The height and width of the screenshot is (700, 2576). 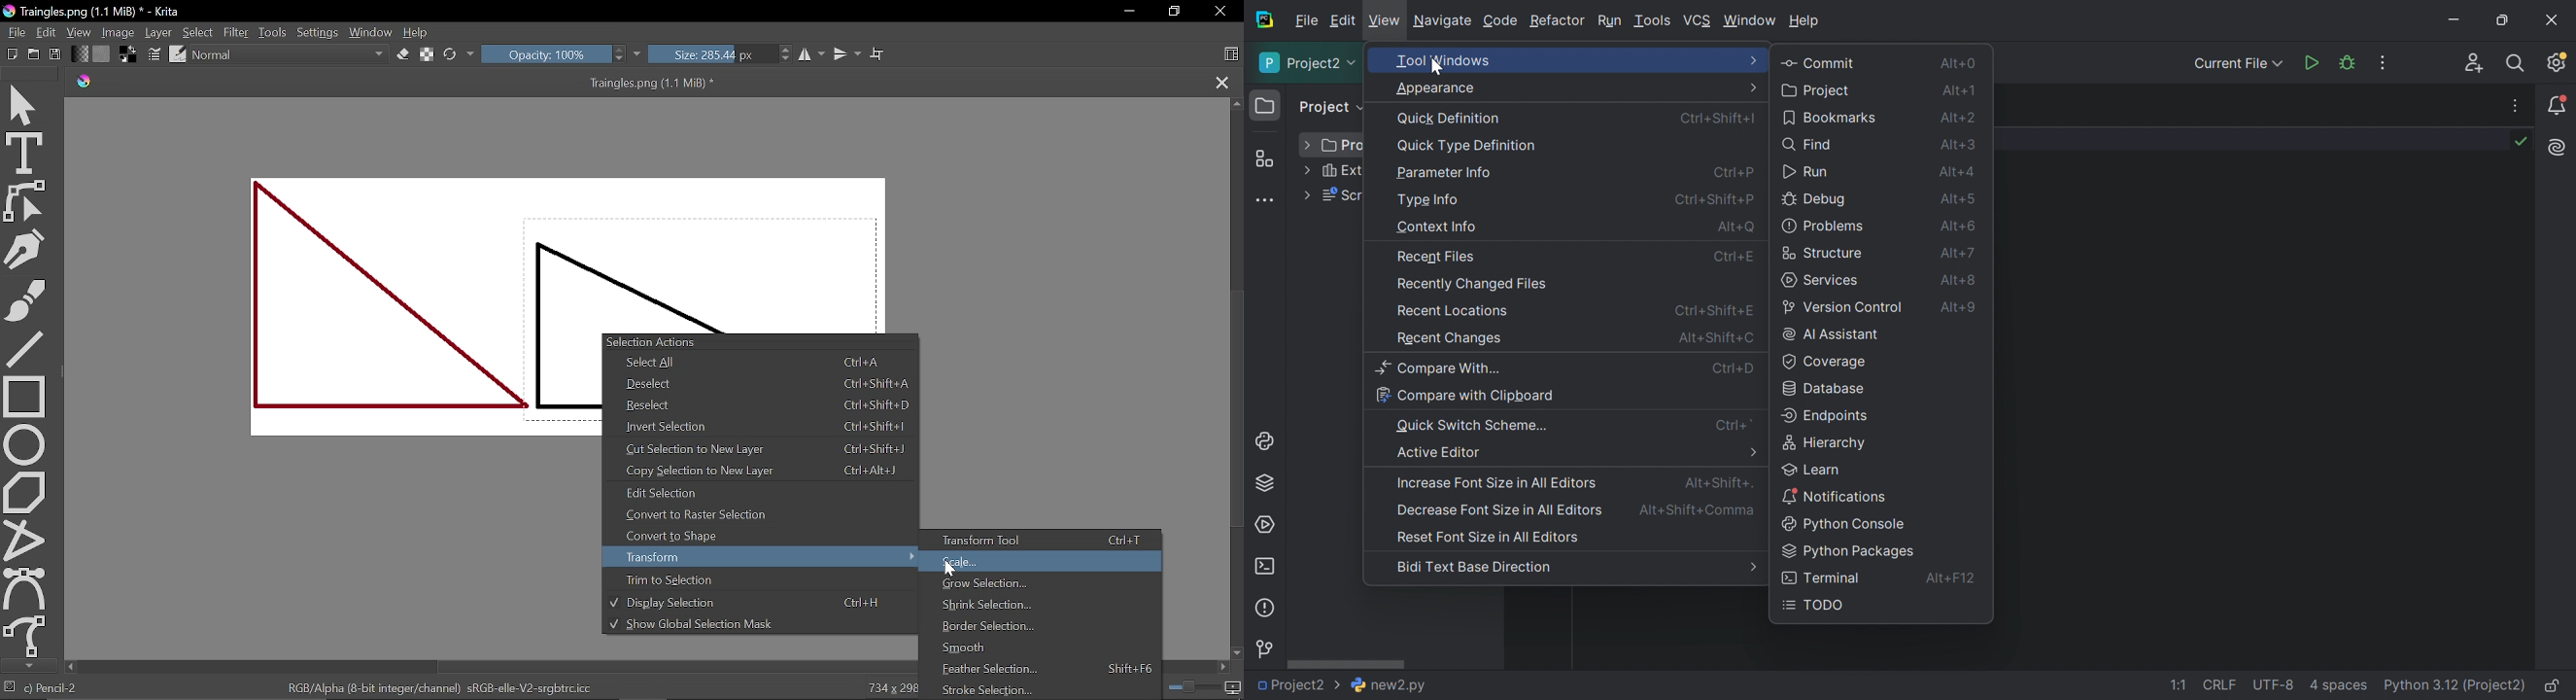 What do you see at coordinates (80, 54) in the screenshot?
I see `Gradient fill` at bounding box center [80, 54].